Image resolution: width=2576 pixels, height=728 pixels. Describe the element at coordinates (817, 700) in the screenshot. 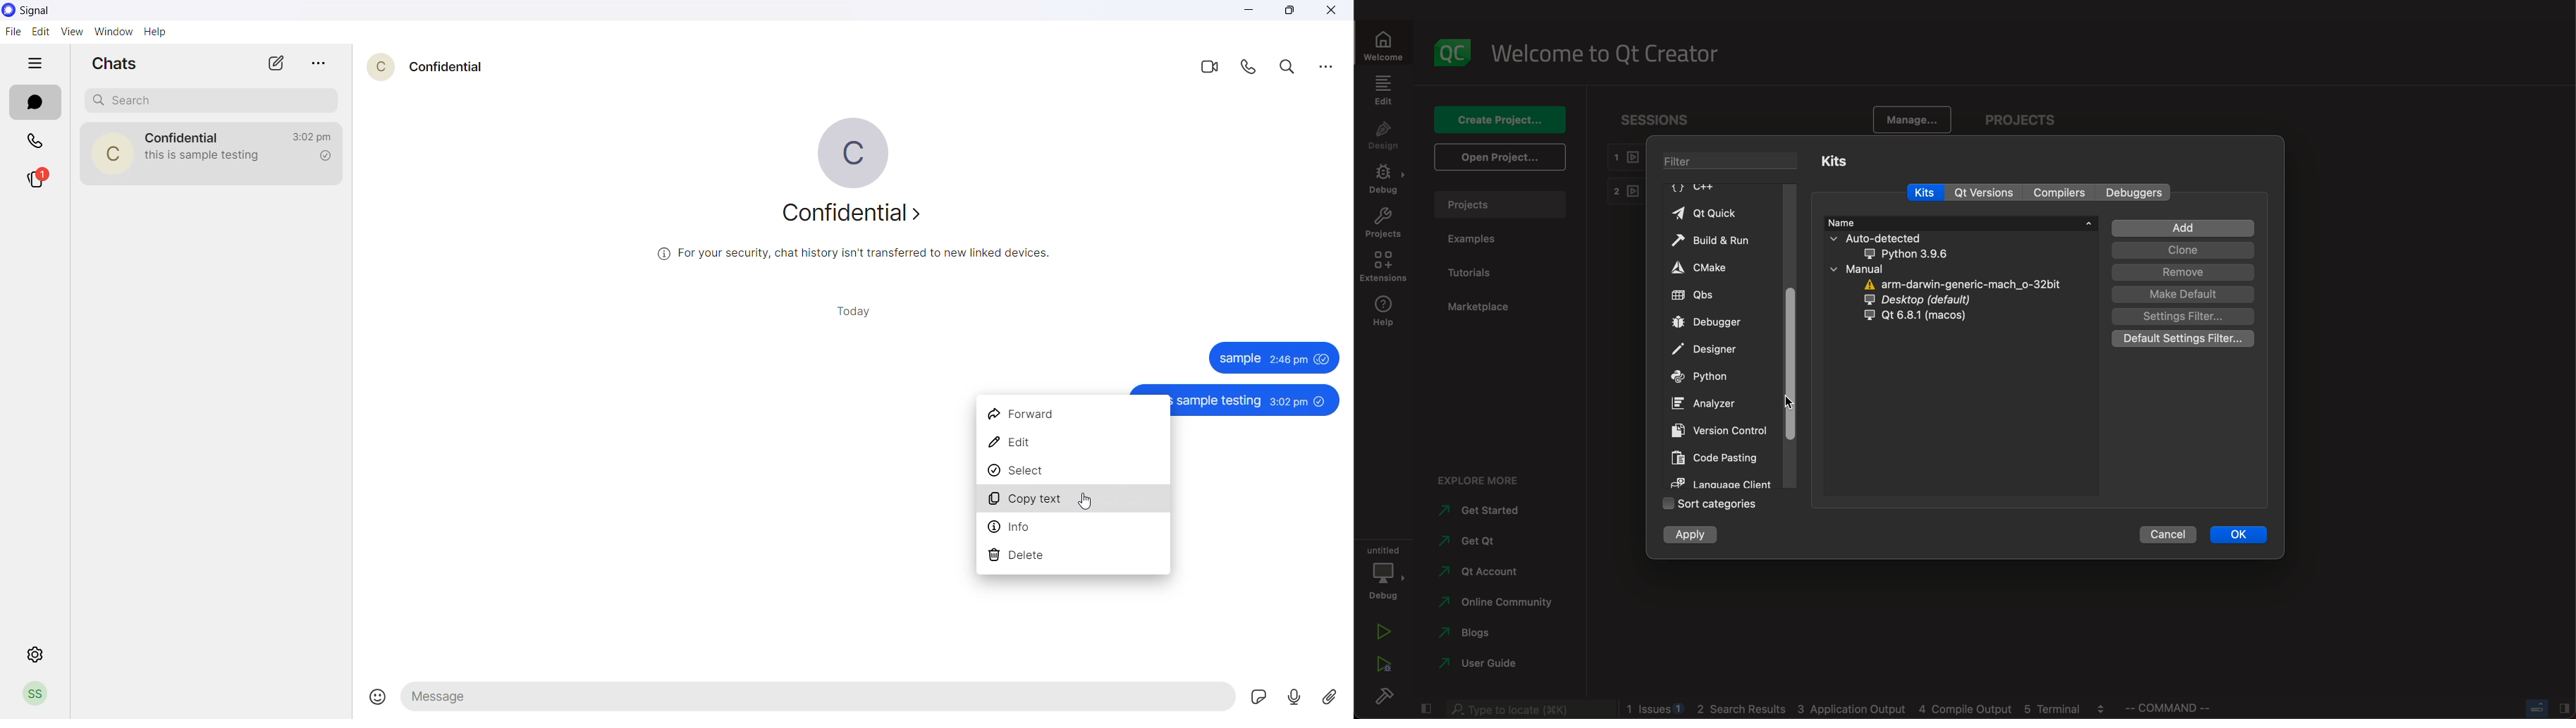

I see `message text area` at that location.